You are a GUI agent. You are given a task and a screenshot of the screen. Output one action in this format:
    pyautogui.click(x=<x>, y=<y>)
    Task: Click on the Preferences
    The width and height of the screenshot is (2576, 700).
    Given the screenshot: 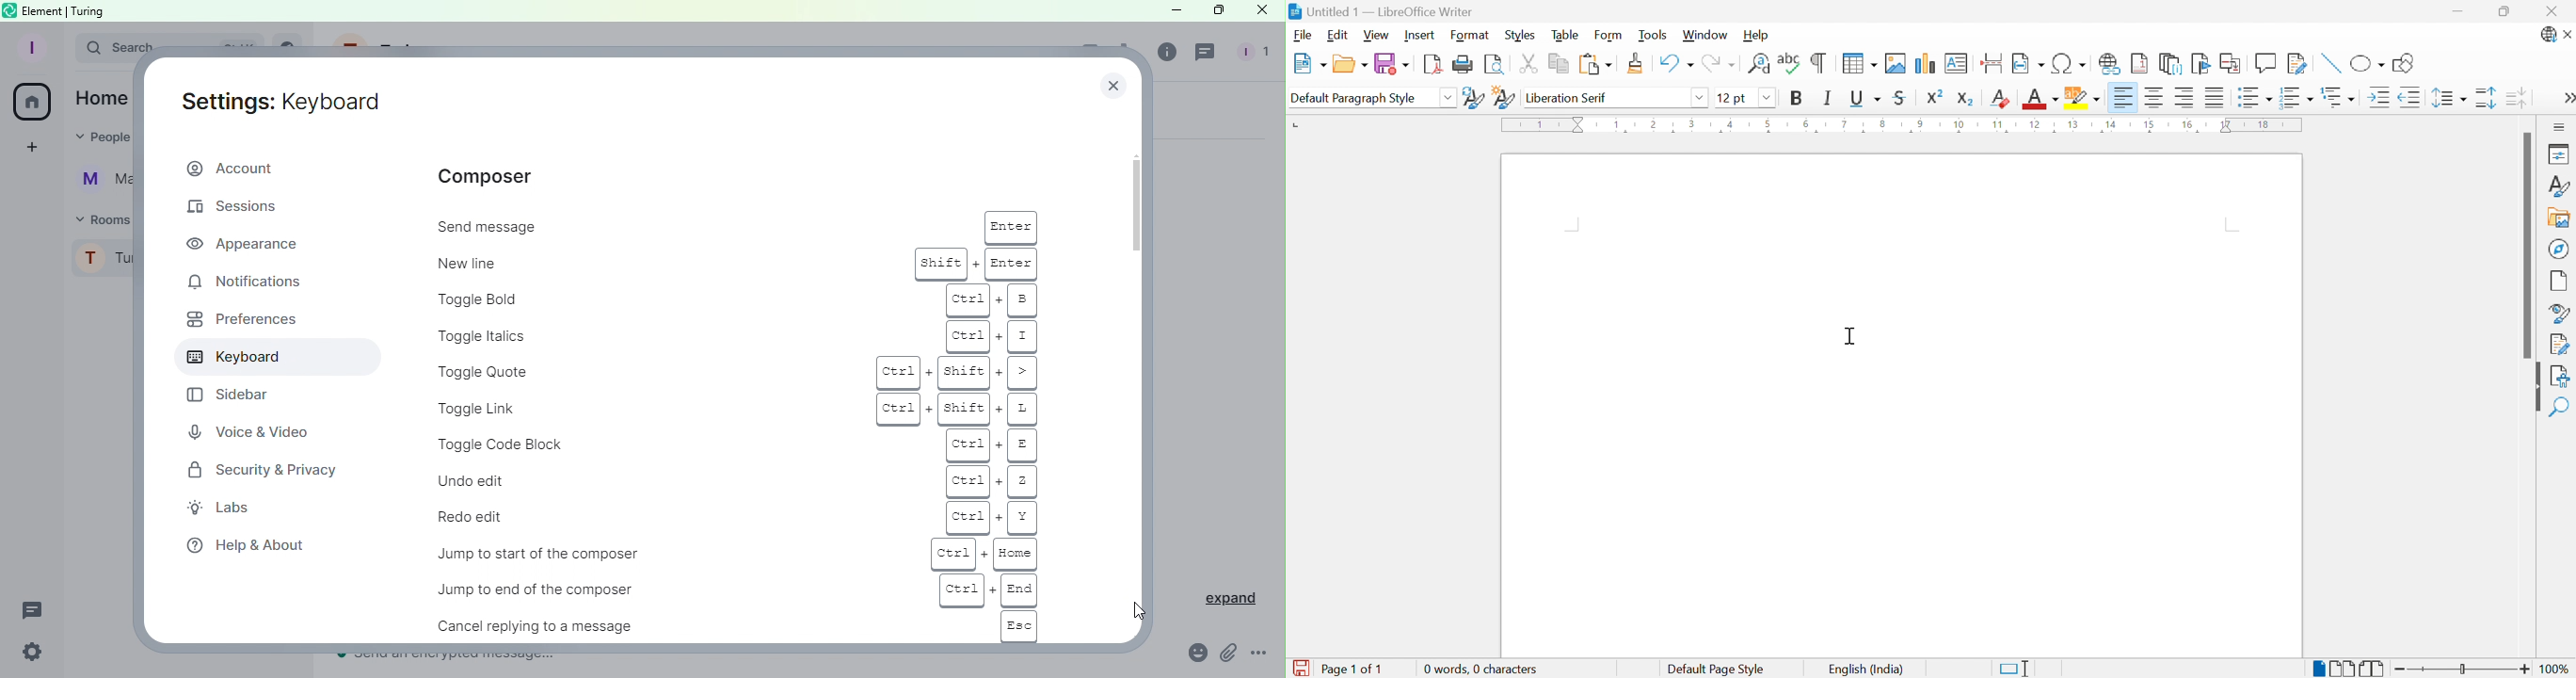 What is the action you would take?
    pyautogui.click(x=238, y=323)
    